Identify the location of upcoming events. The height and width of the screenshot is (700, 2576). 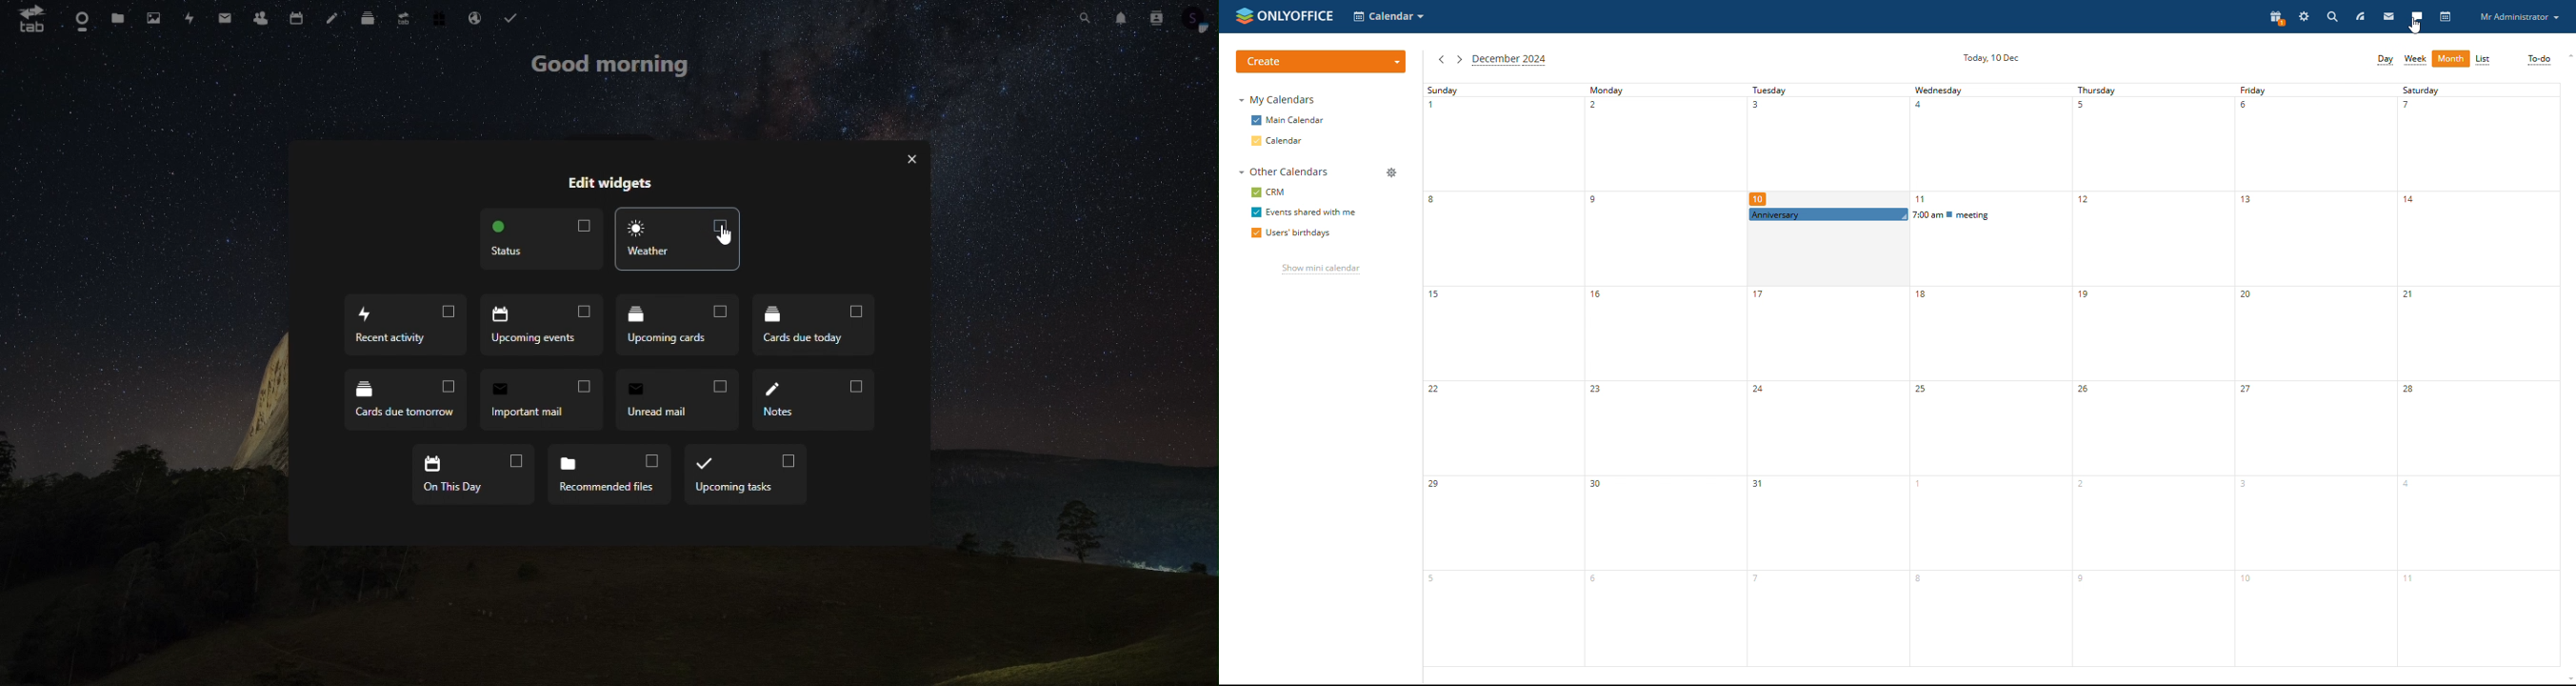
(543, 322).